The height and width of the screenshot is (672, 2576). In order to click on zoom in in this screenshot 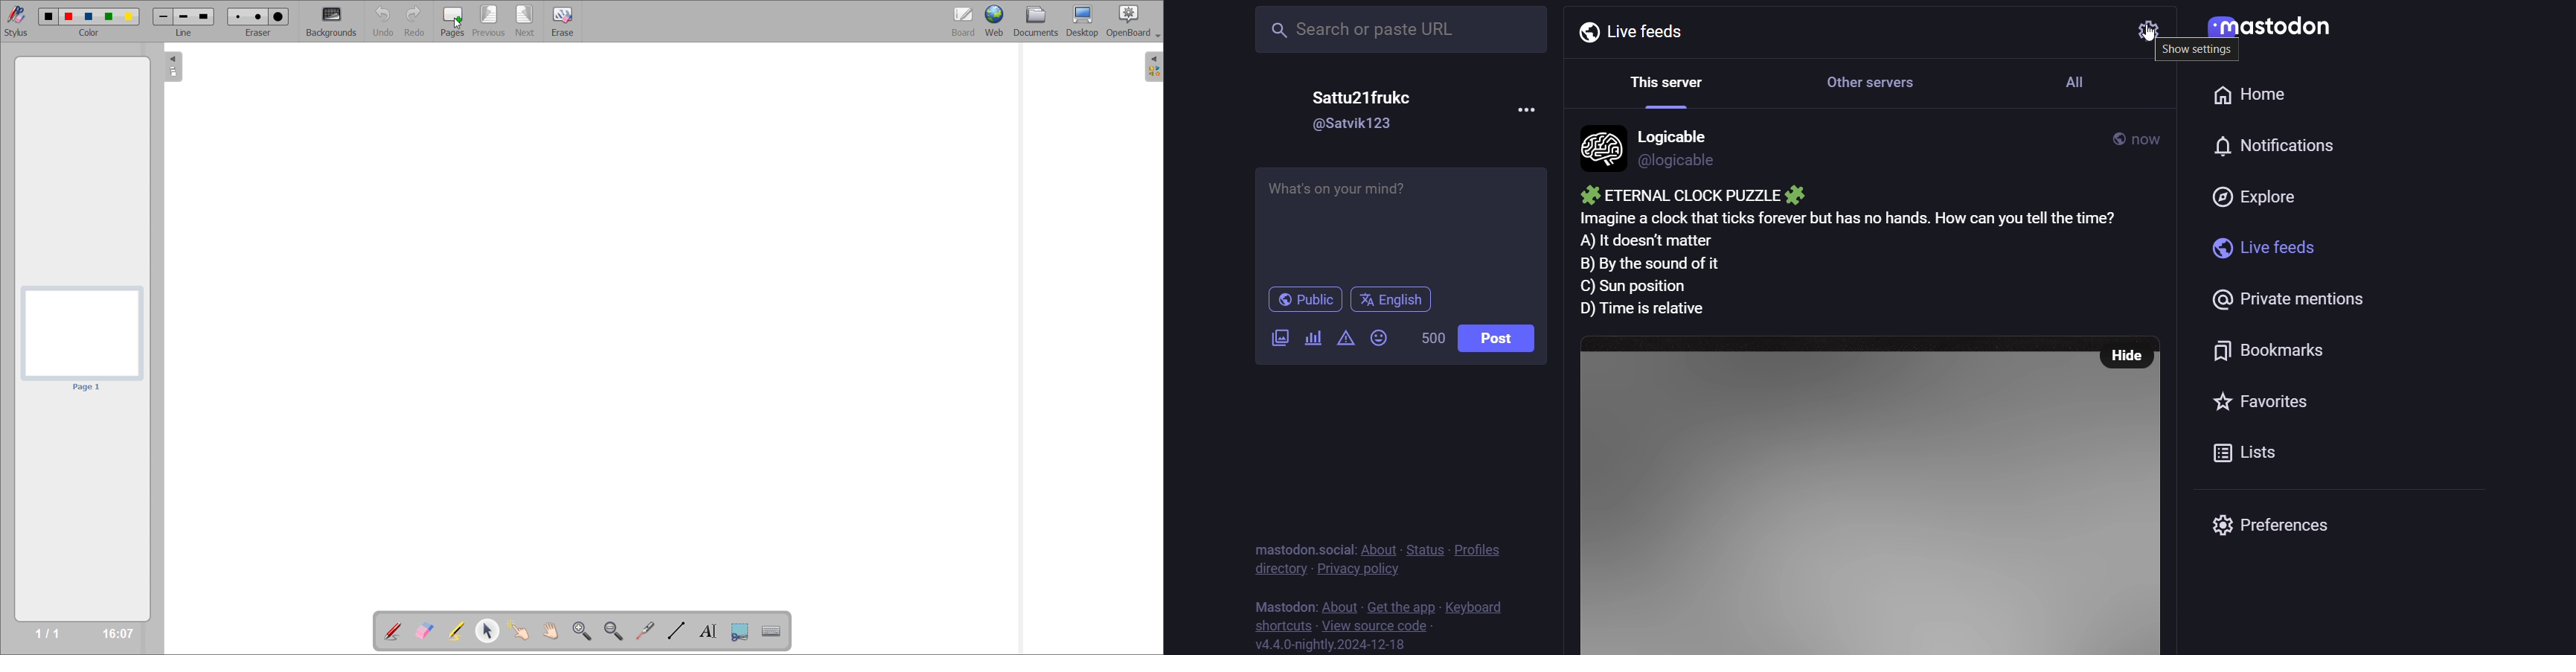, I will do `click(583, 631)`.